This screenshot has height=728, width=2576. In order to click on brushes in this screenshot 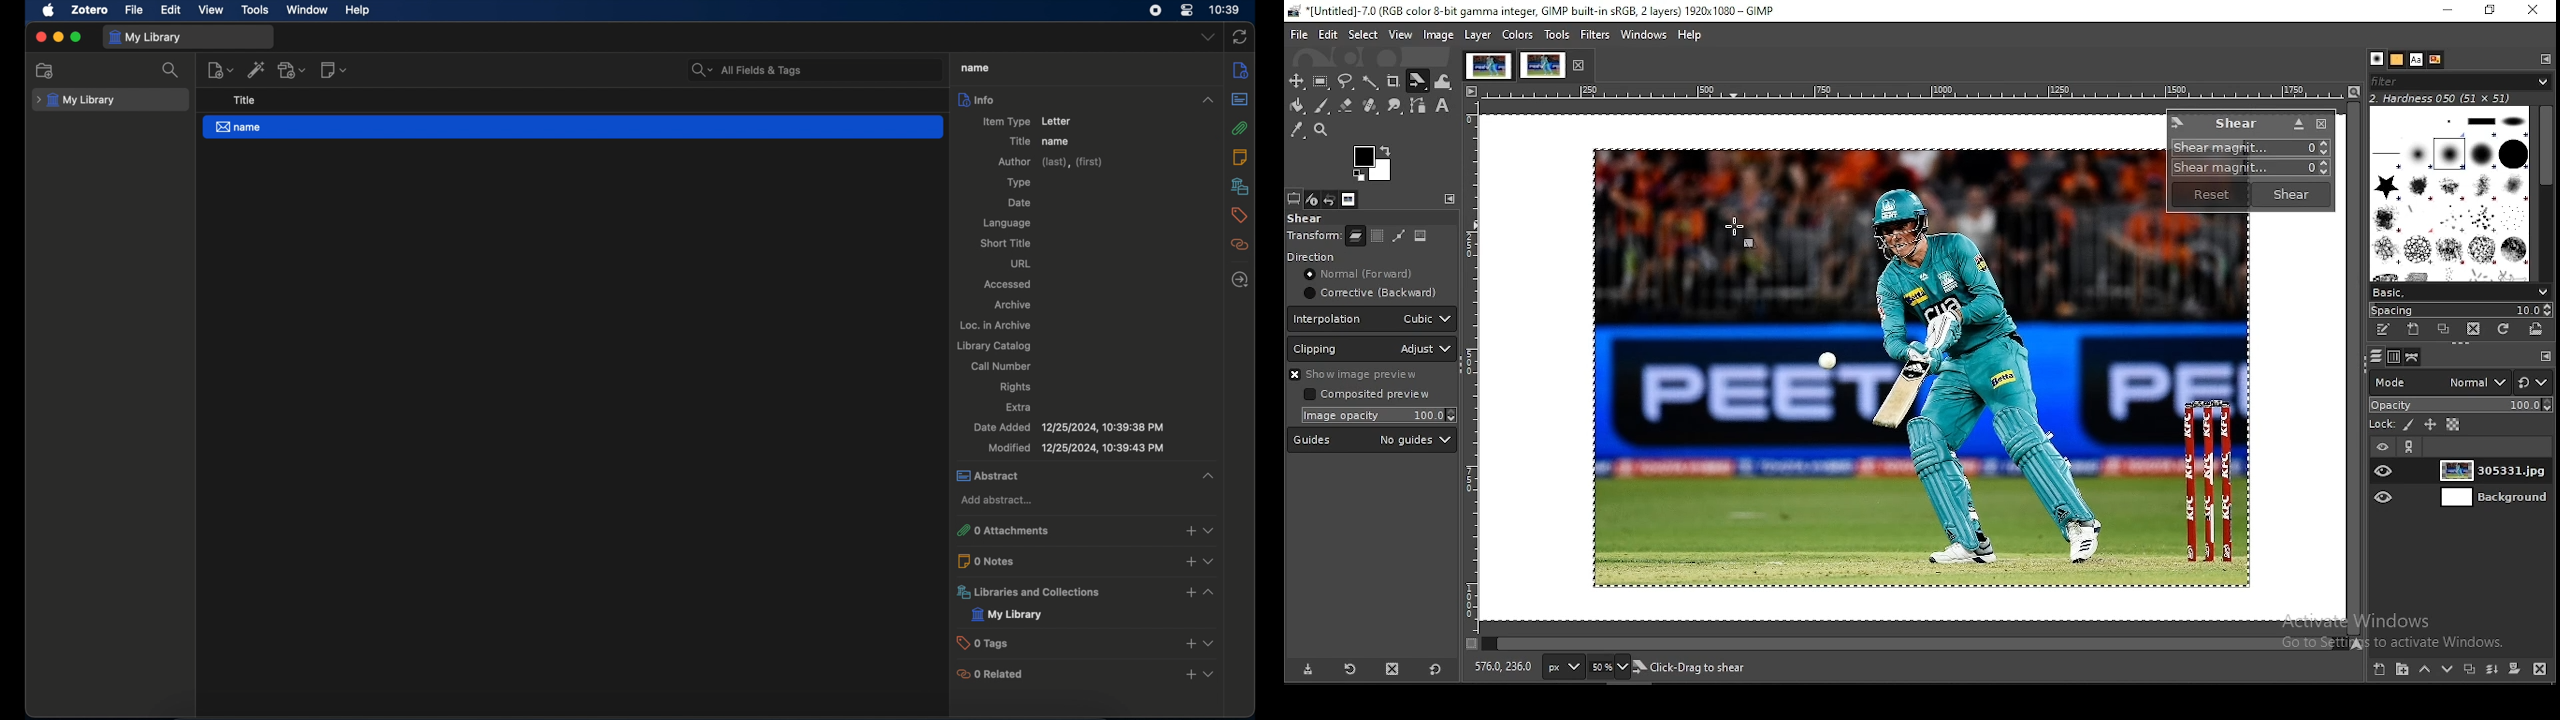, I will do `click(2396, 60)`.